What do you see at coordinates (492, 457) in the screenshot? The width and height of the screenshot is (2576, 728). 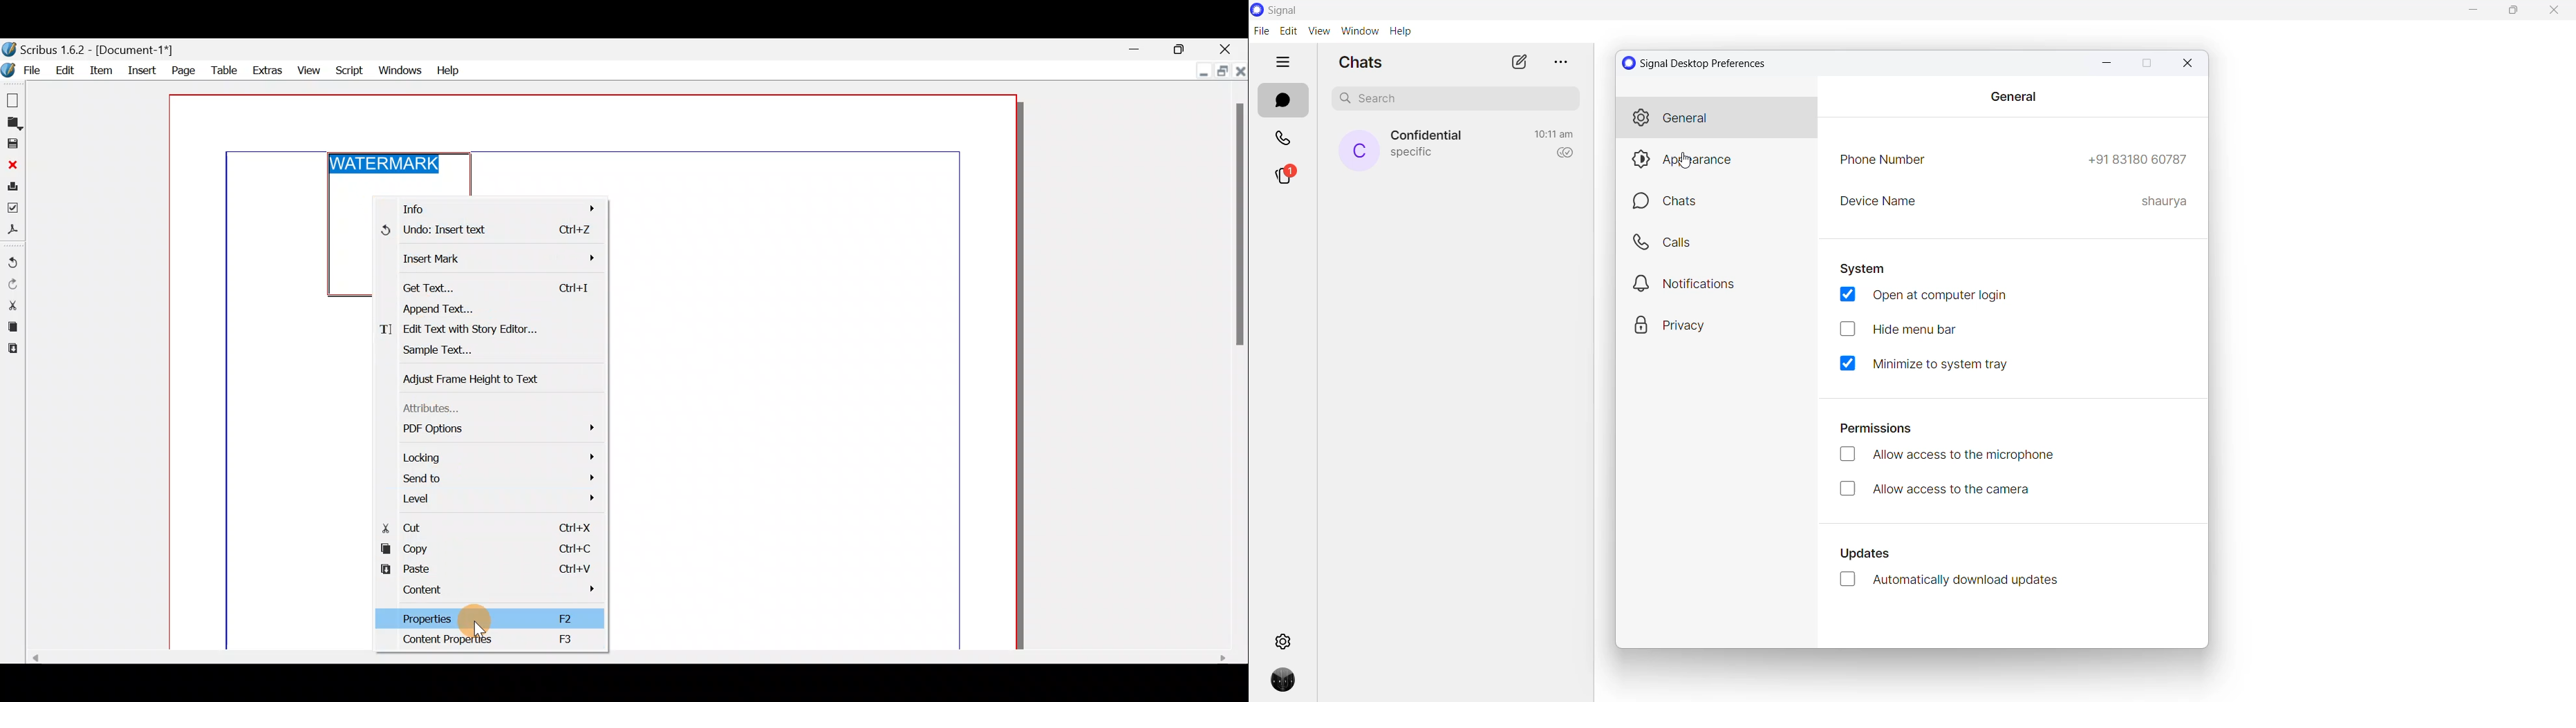 I see `Locking` at bounding box center [492, 457].